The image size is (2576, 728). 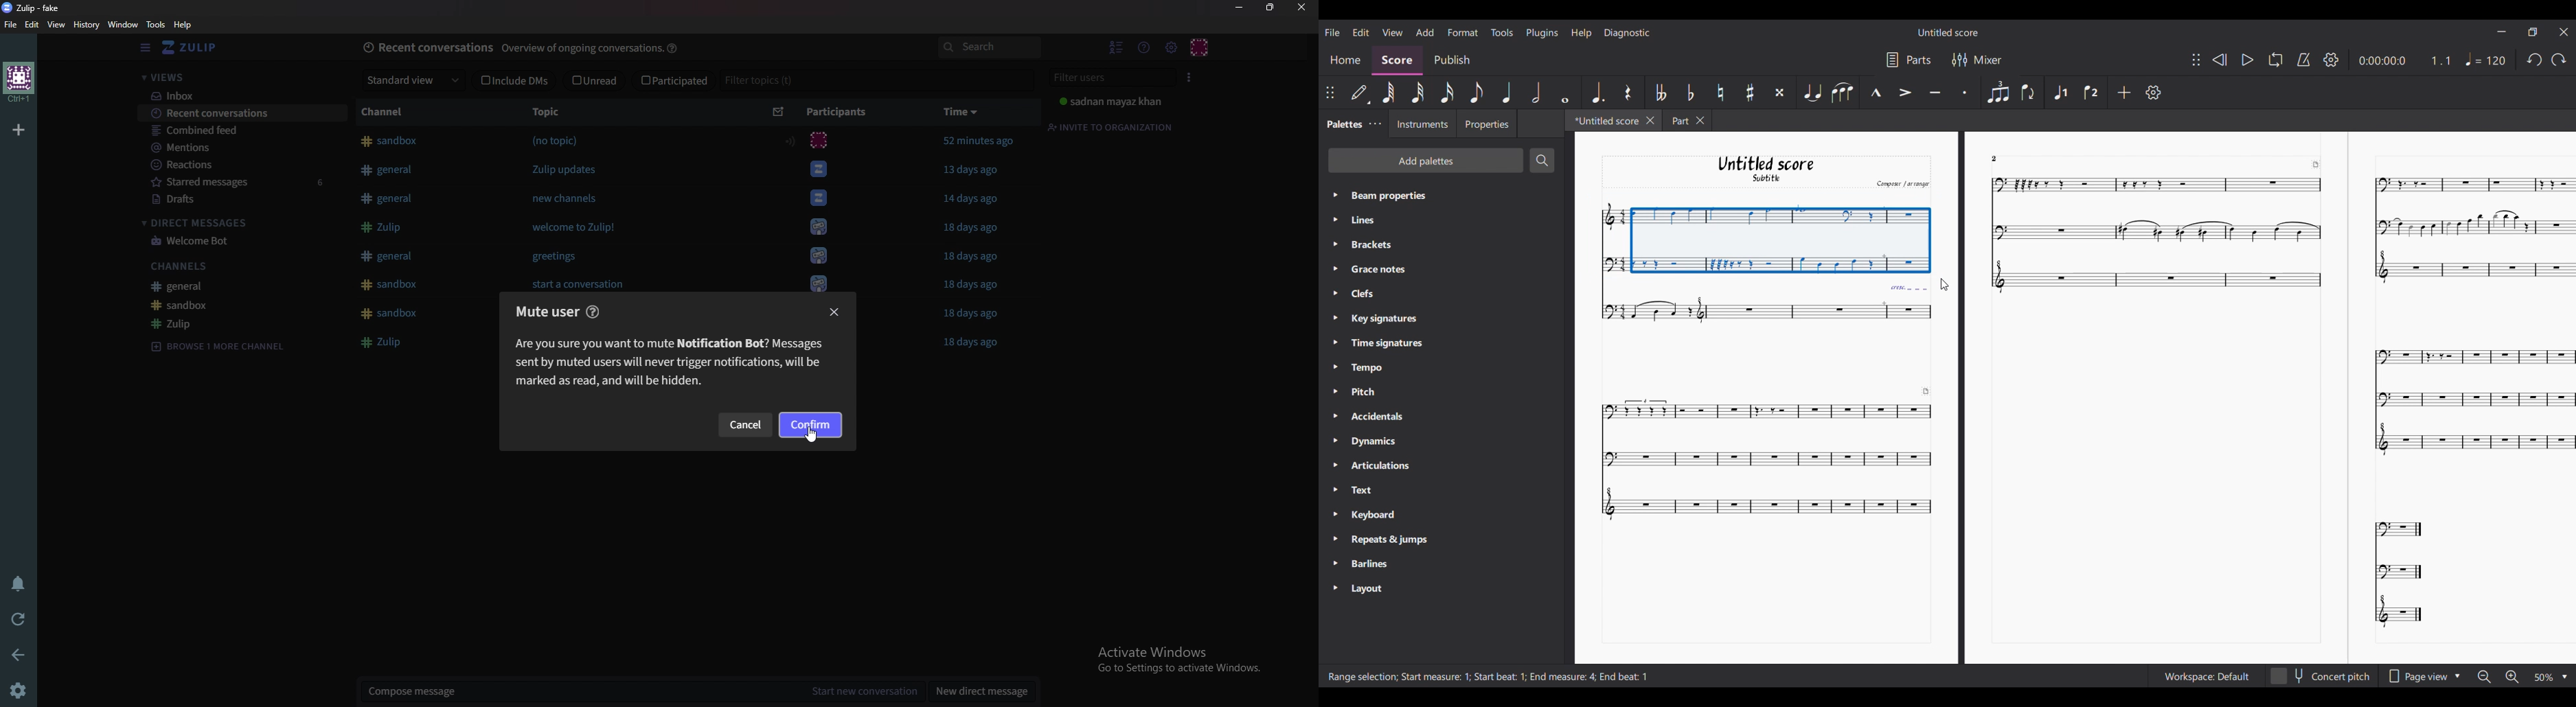 What do you see at coordinates (1964, 92) in the screenshot?
I see `Staccato` at bounding box center [1964, 92].